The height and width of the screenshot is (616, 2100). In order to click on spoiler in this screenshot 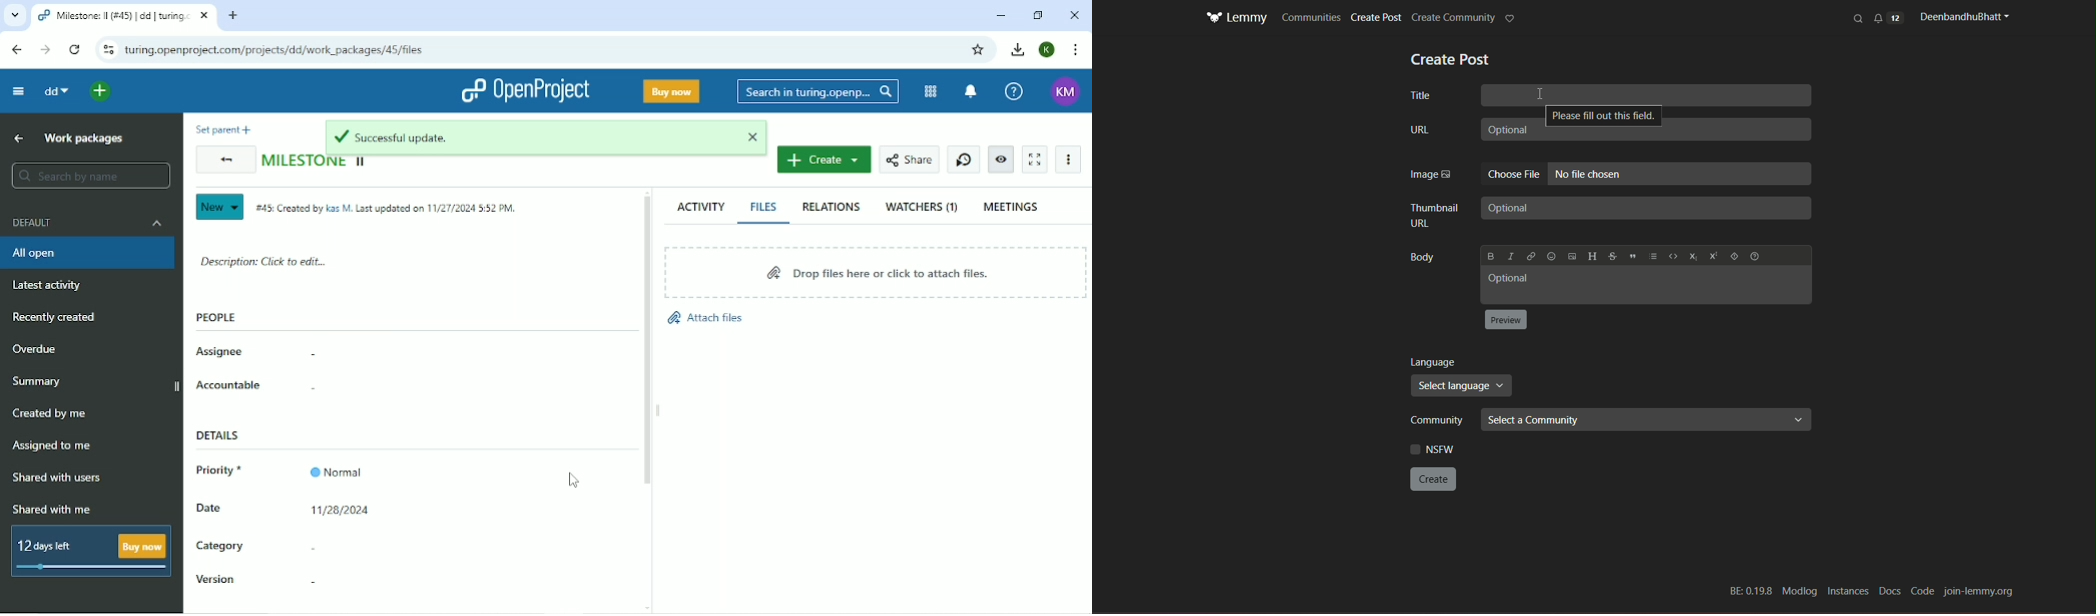, I will do `click(1734, 255)`.